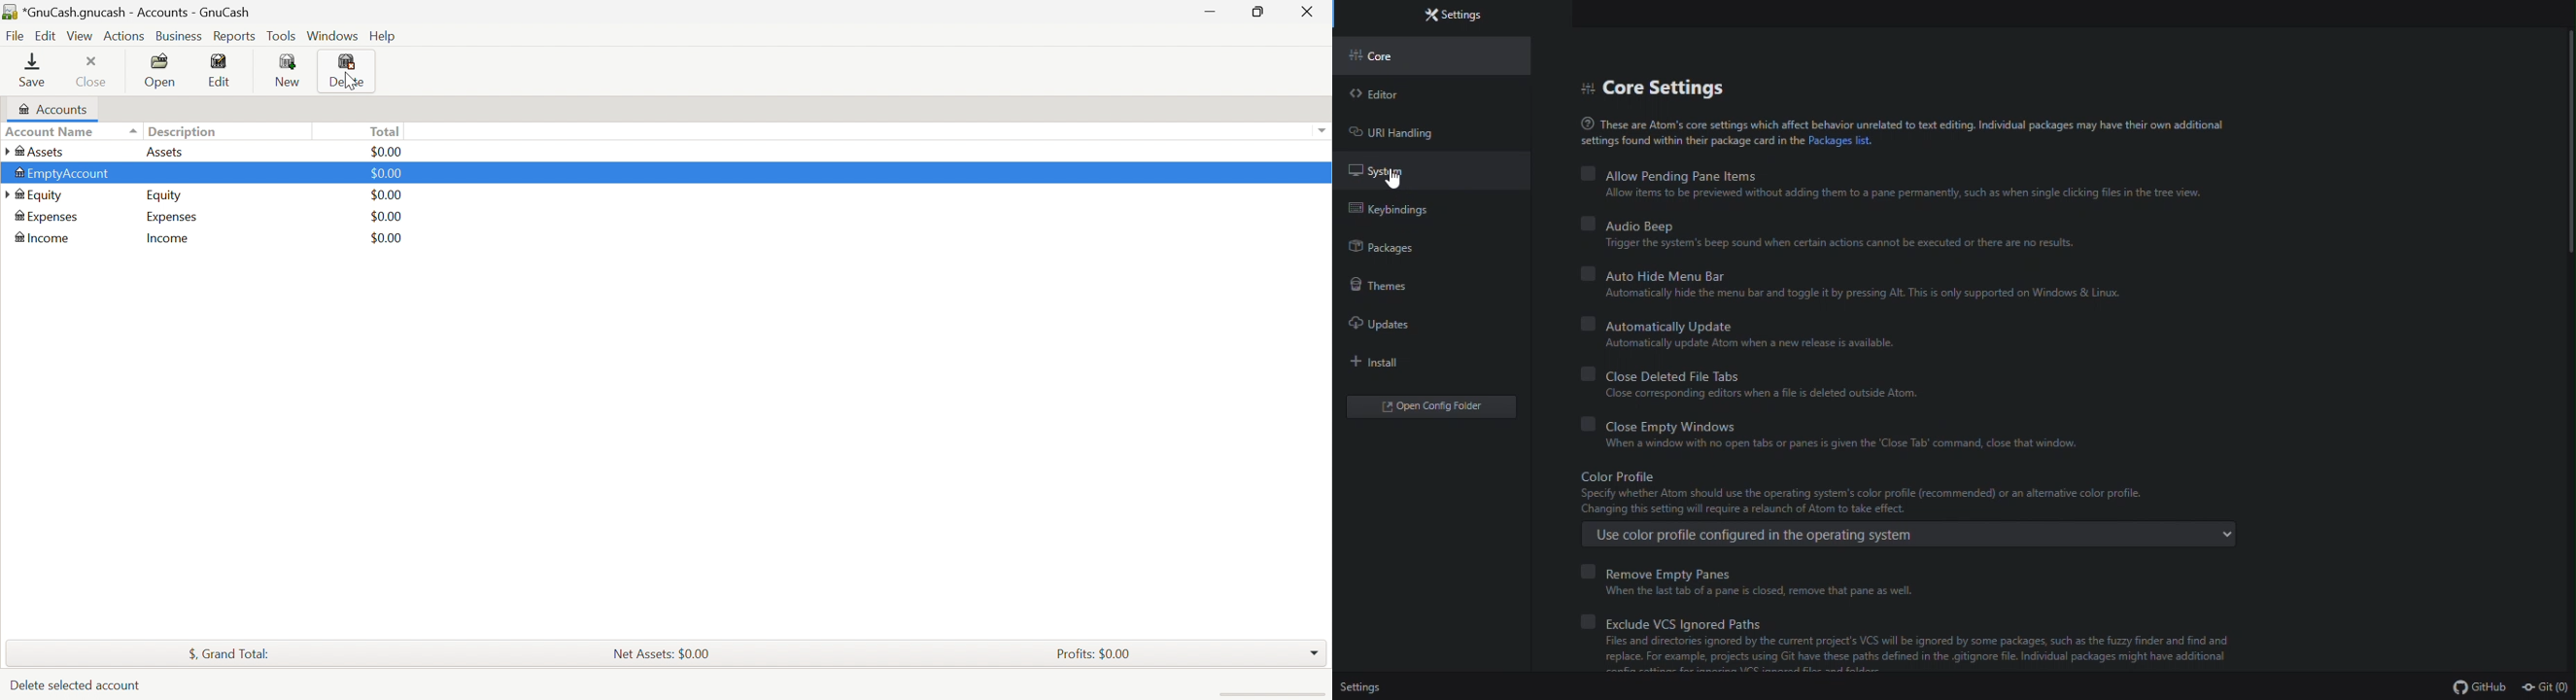 The height and width of the screenshot is (700, 2576). I want to click on key bindings, so click(1430, 206).